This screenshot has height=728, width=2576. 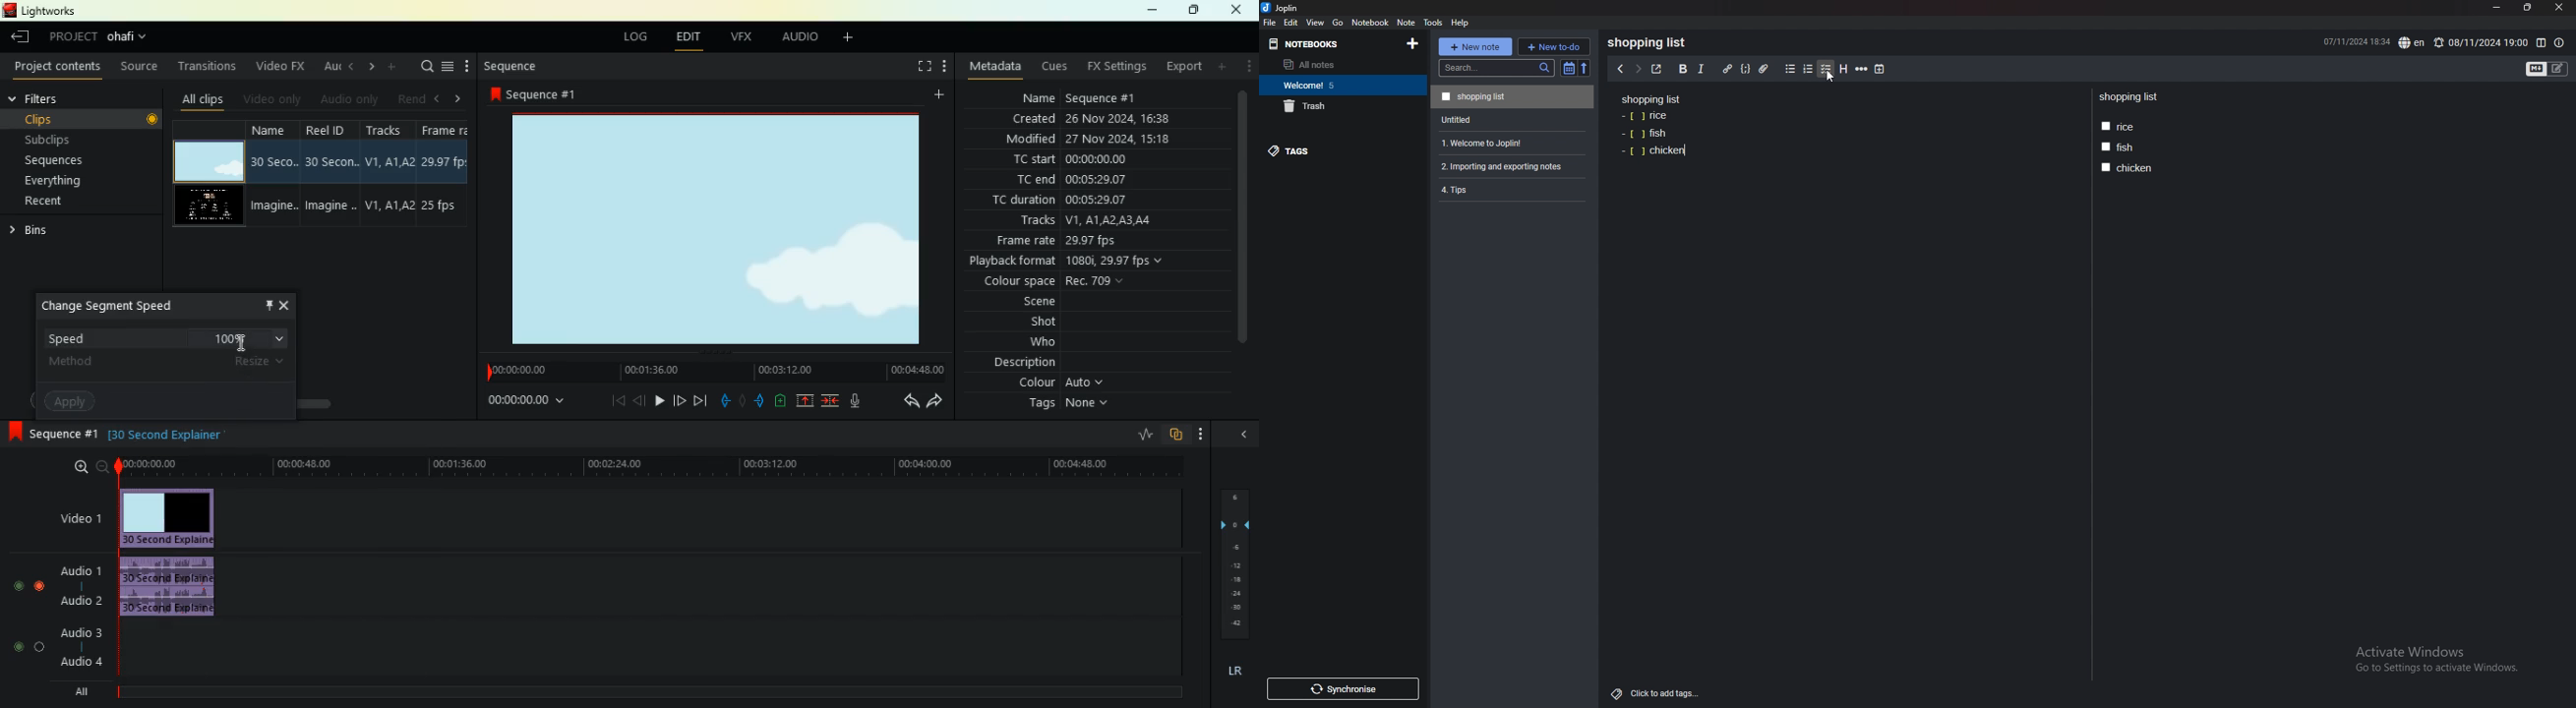 What do you see at coordinates (2130, 97) in the screenshot?
I see `Shopping list` at bounding box center [2130, 97].